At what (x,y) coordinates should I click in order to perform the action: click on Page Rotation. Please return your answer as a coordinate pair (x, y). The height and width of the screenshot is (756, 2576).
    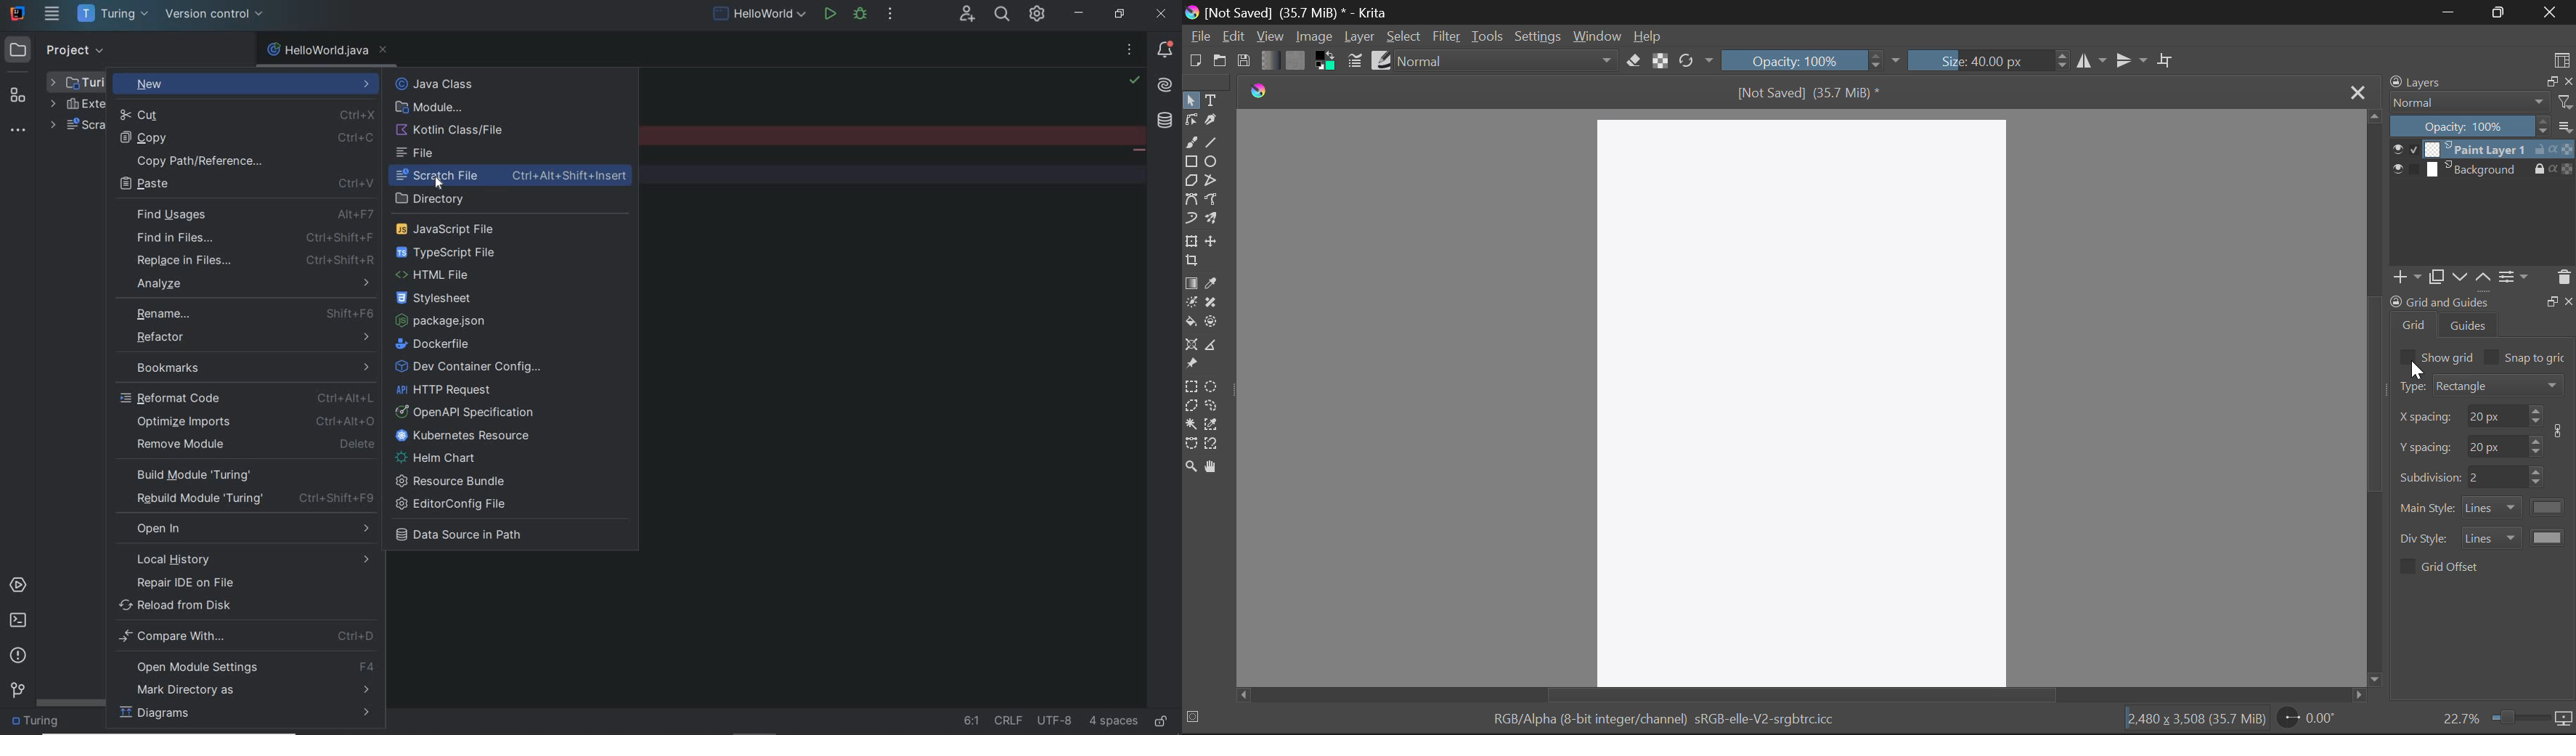
    Looking at the image, I should click on (2310, 718).